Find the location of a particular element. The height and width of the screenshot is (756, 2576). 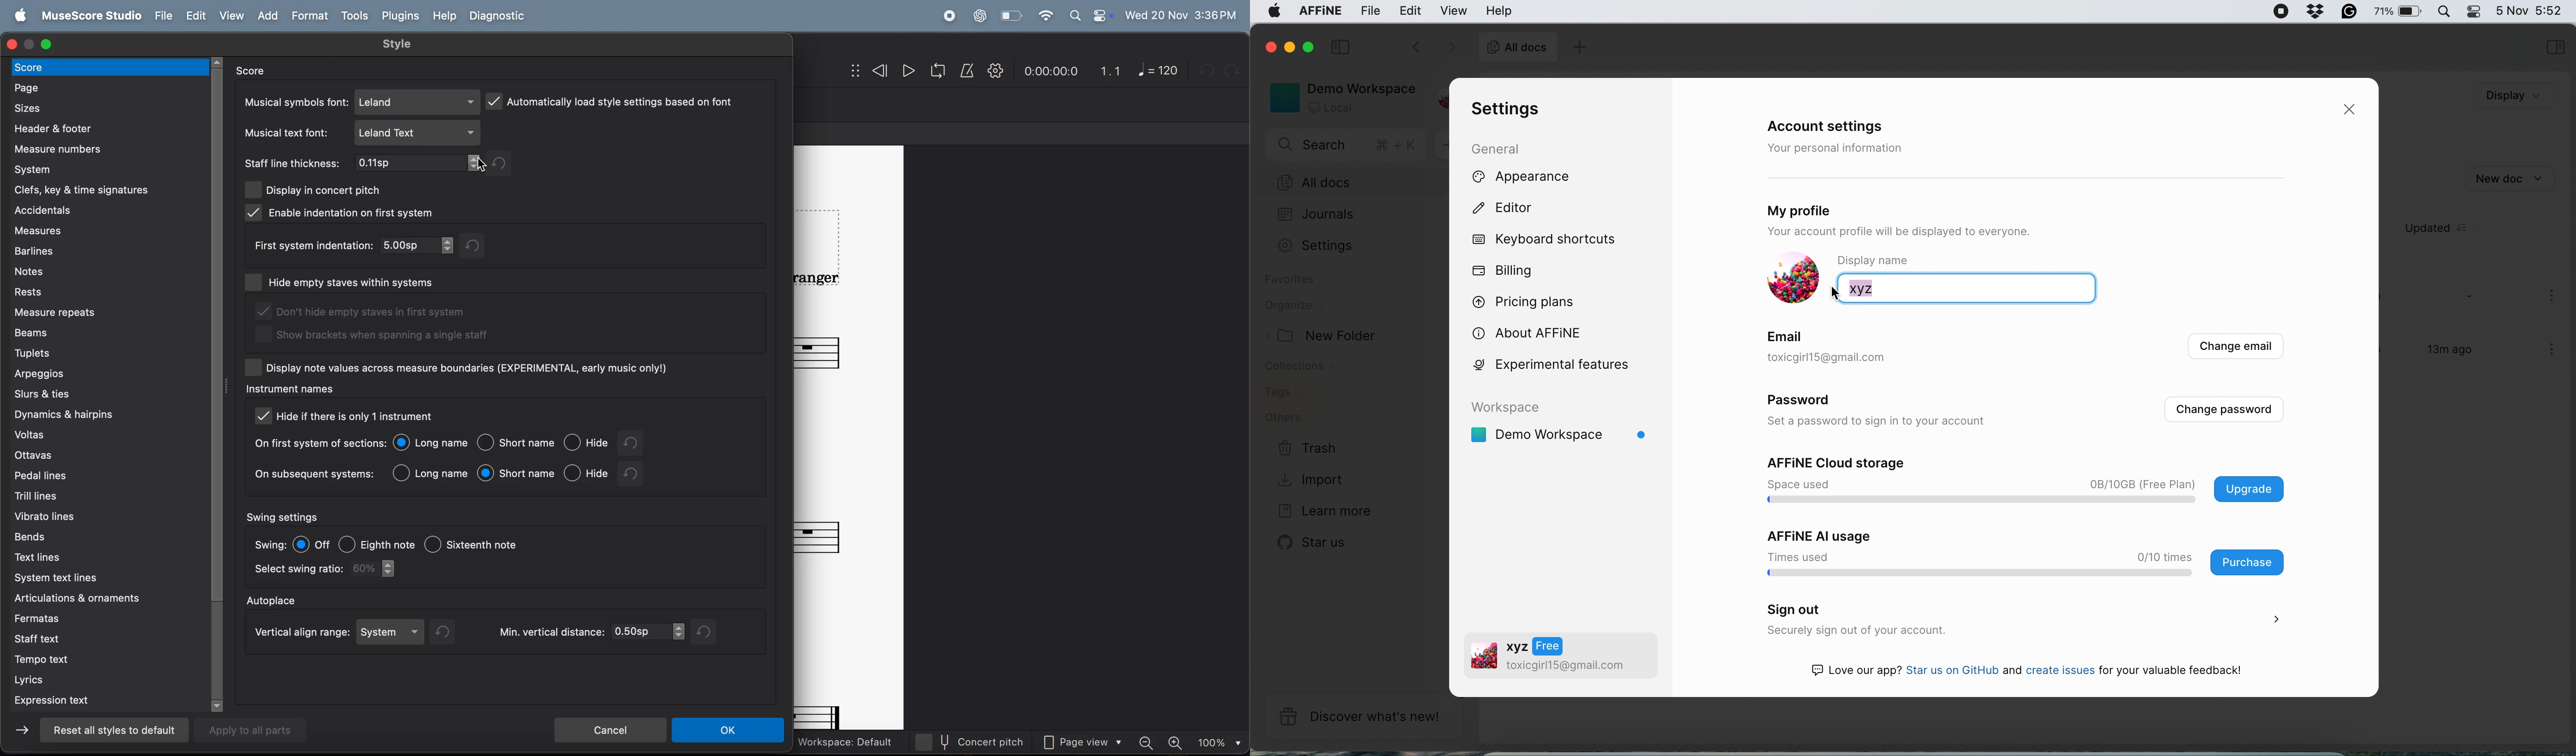

musical symbol font is located at coordinates (295, 102).